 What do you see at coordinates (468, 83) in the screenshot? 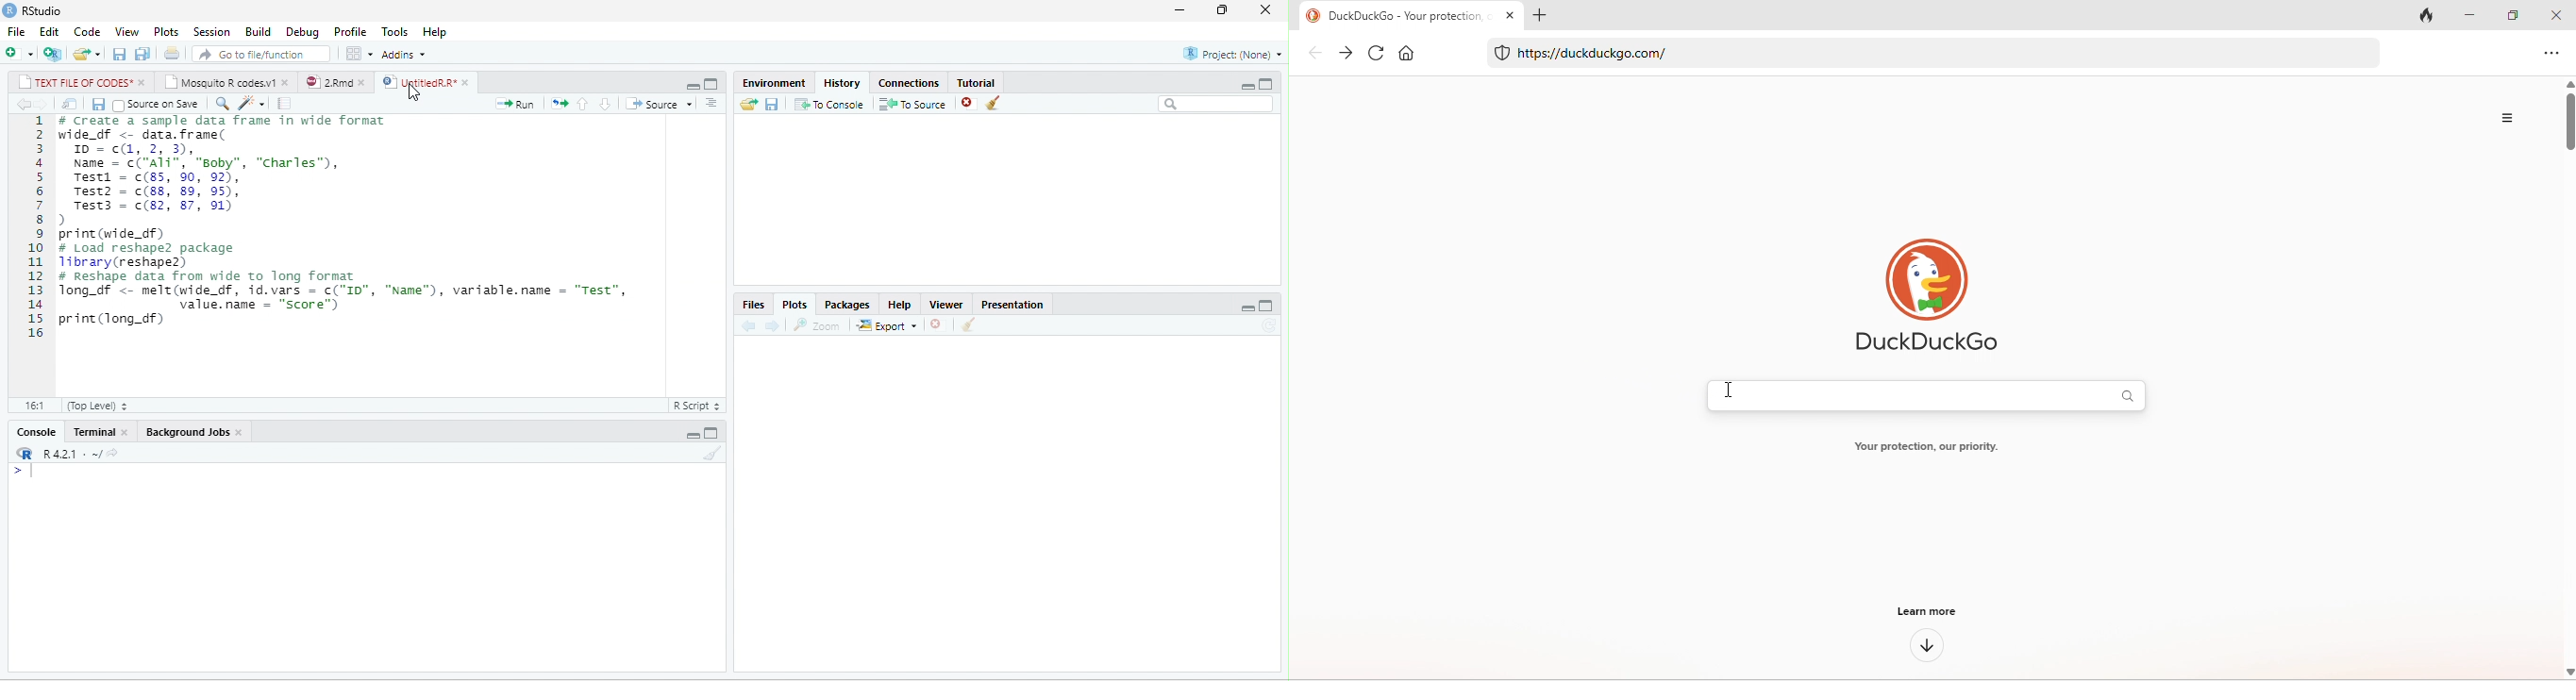
I see `close` at bounding box center [468, 83].